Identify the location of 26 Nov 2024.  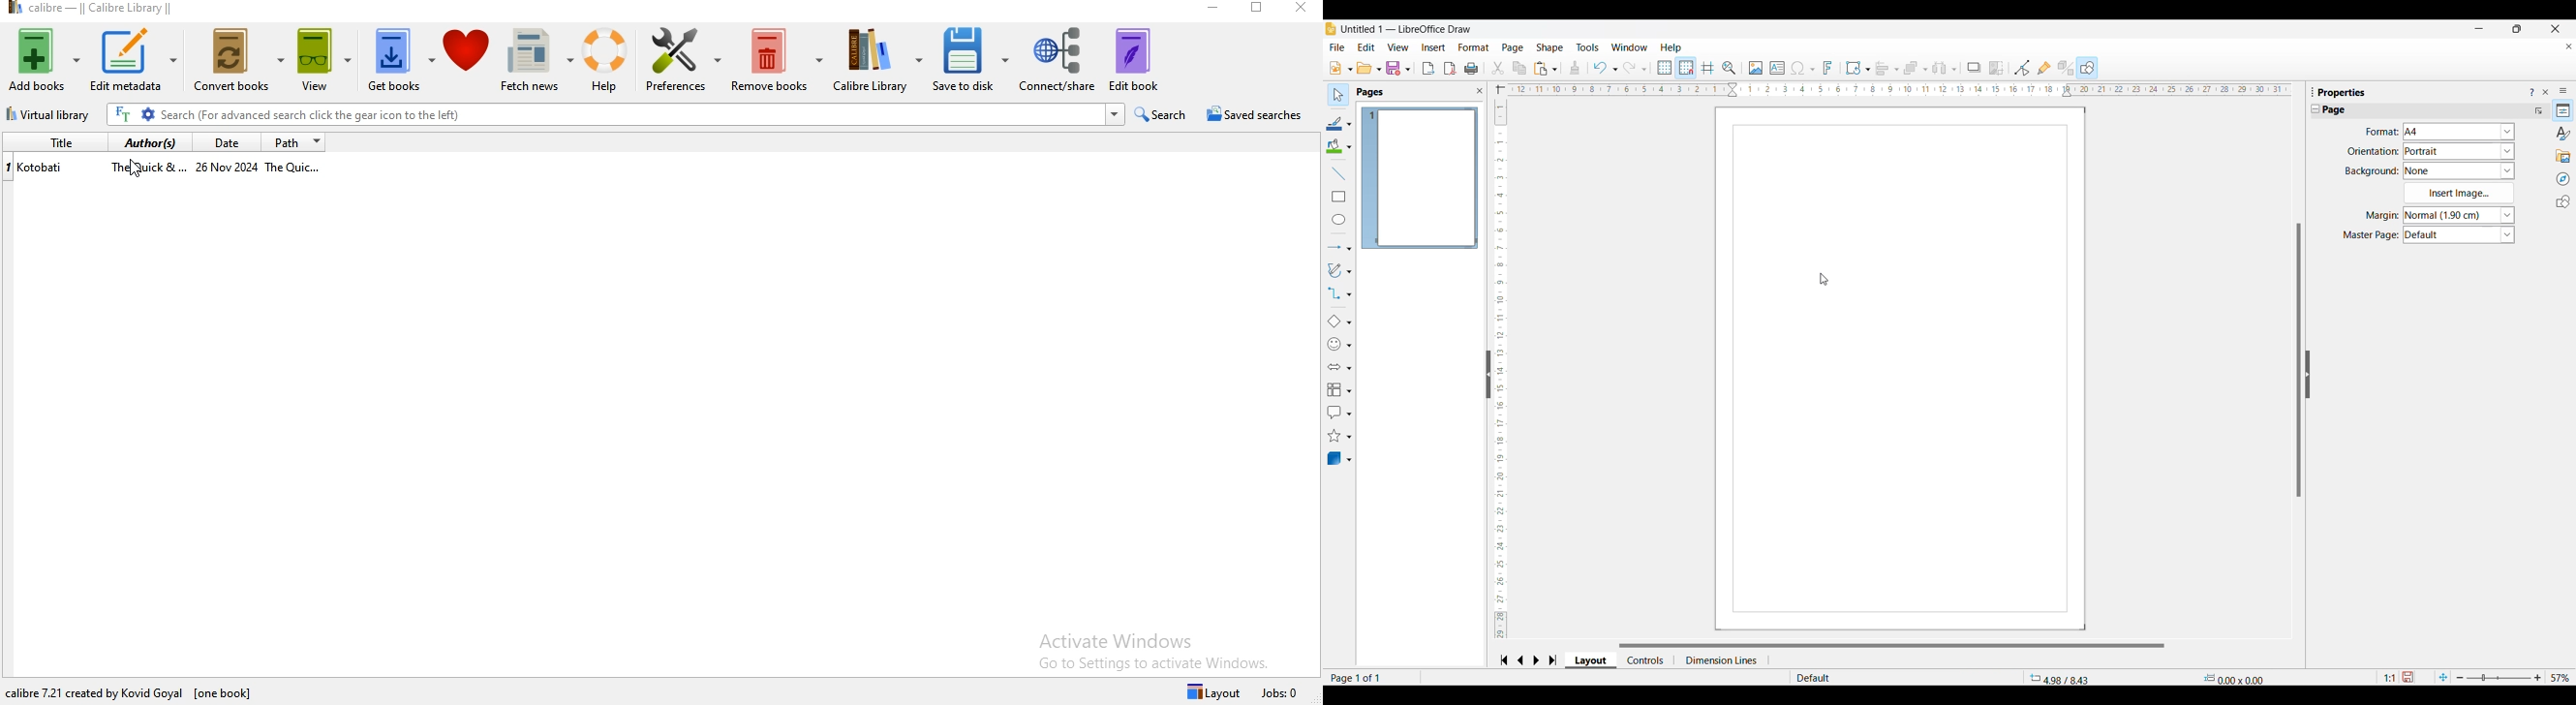
(228, 169).